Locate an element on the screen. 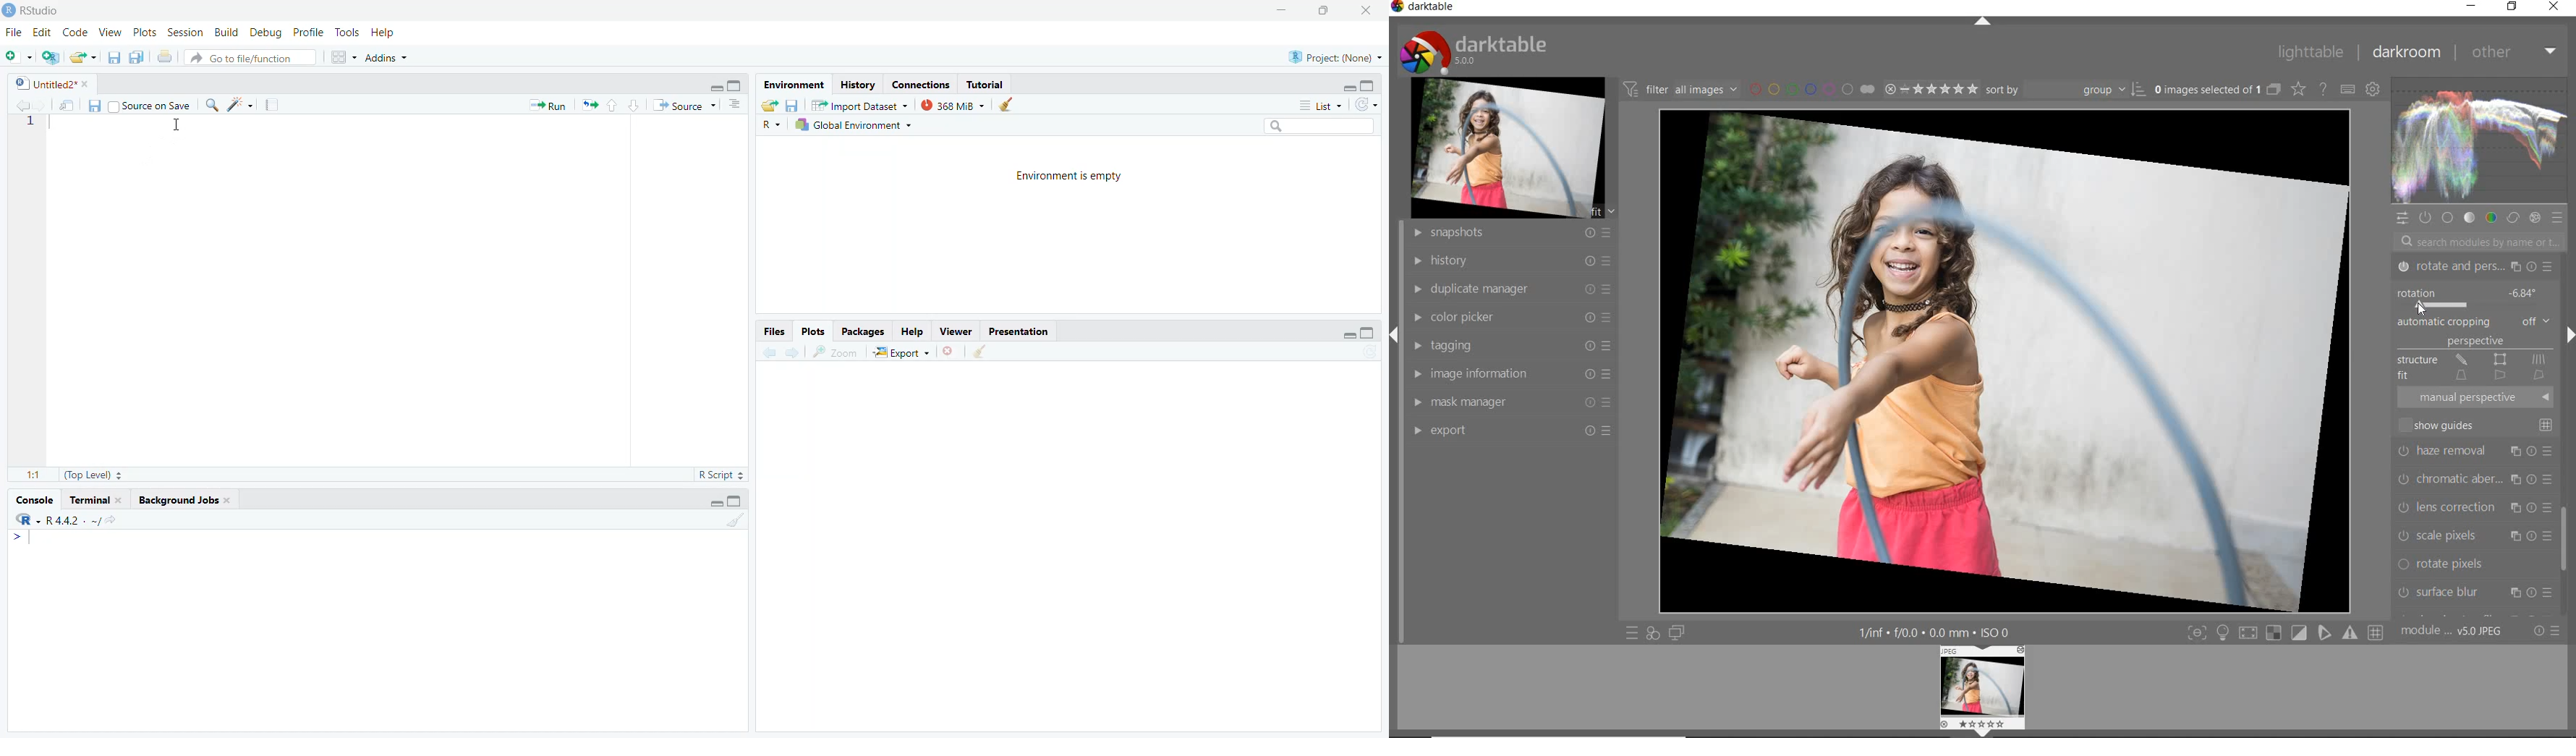  | Debug is located at coordinates (268, 33).